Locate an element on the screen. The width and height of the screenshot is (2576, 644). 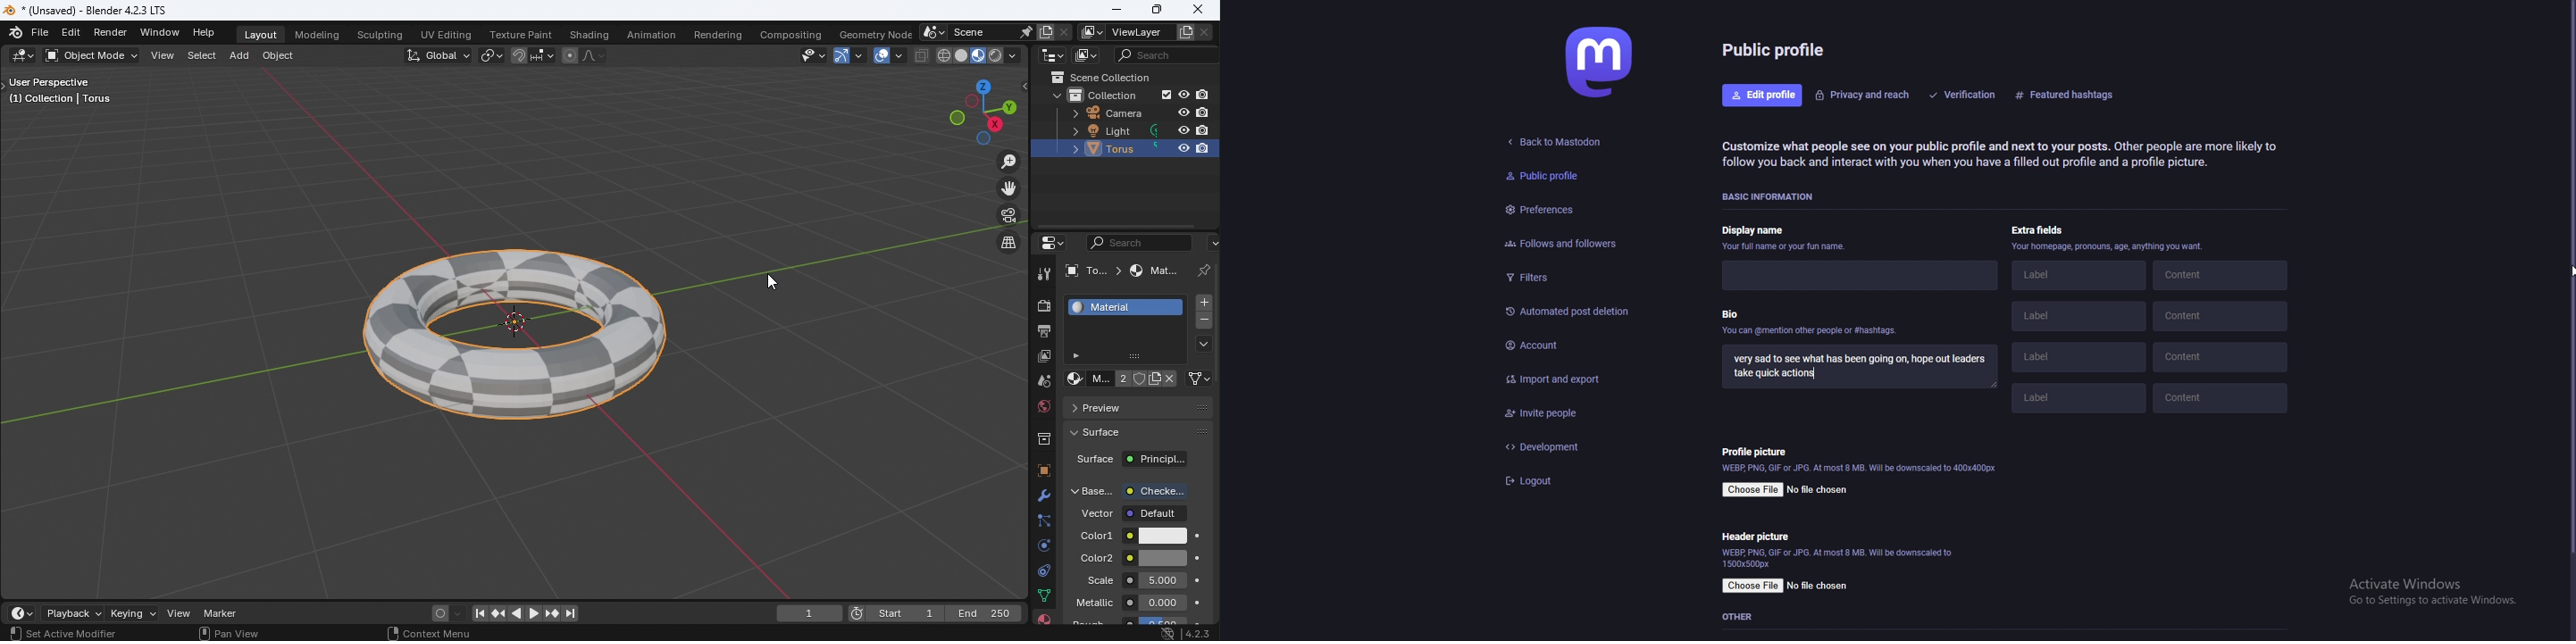
info is located at coordinates (2110, 246).